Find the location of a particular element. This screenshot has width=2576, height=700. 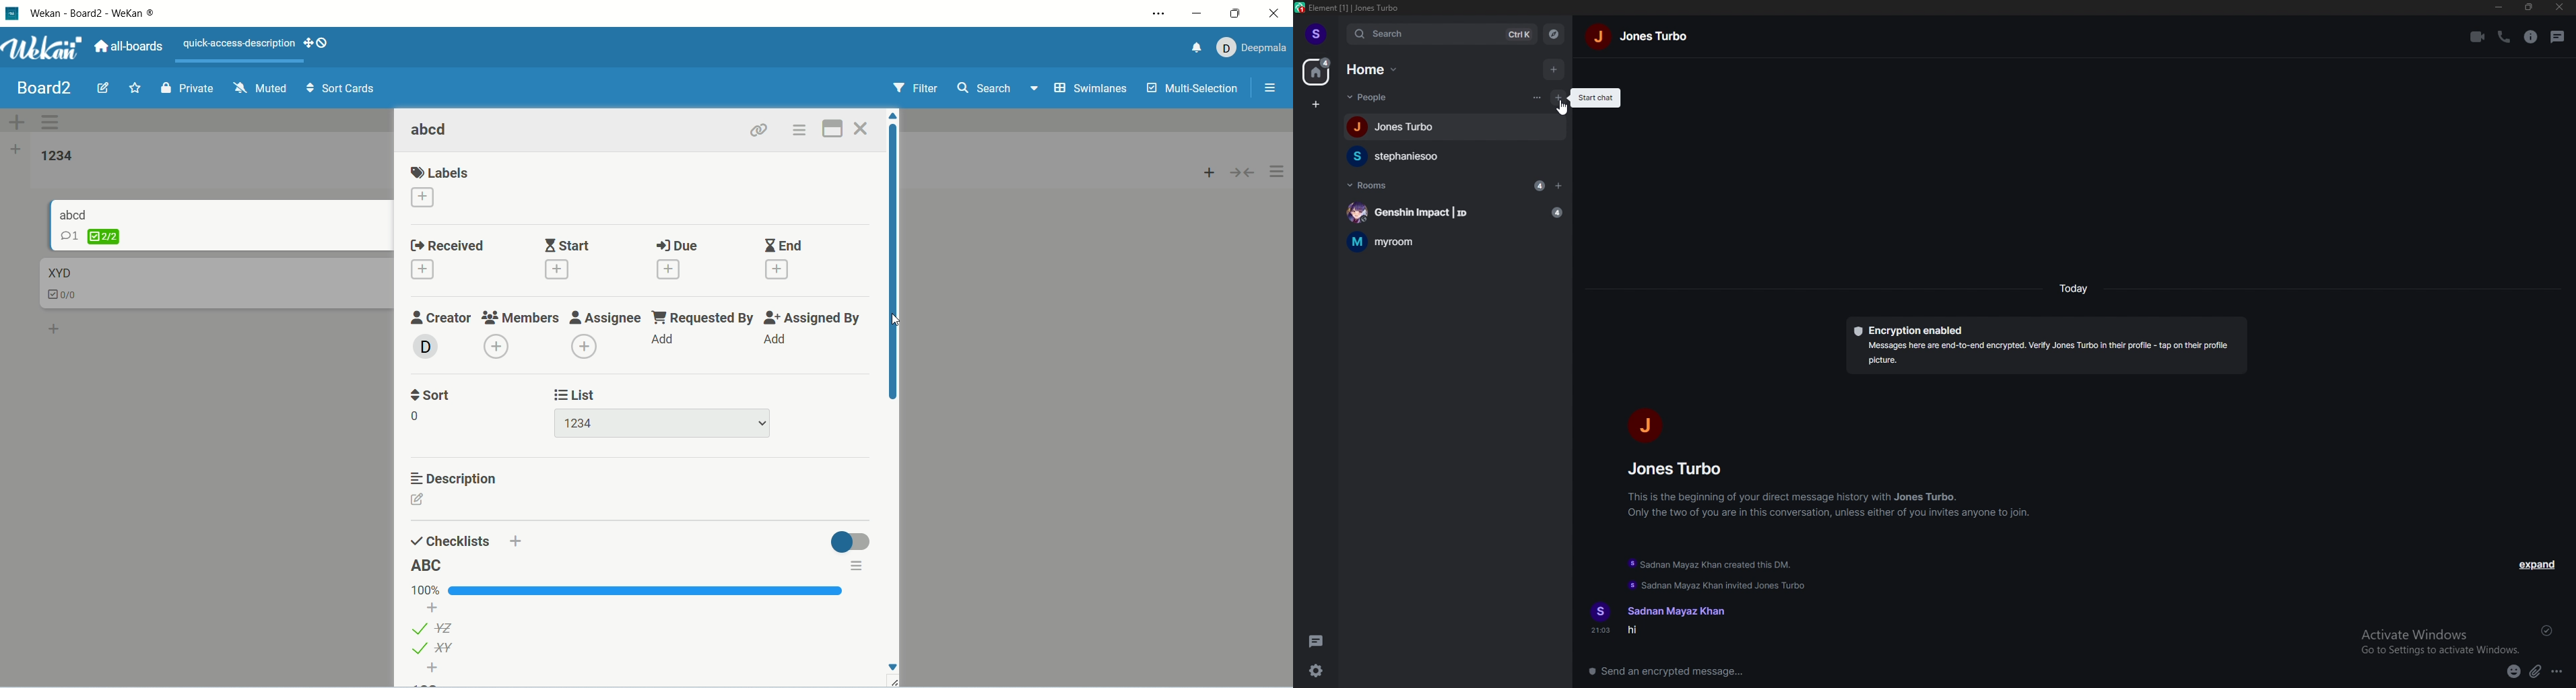

expand is located at coordinates (2539, 566).